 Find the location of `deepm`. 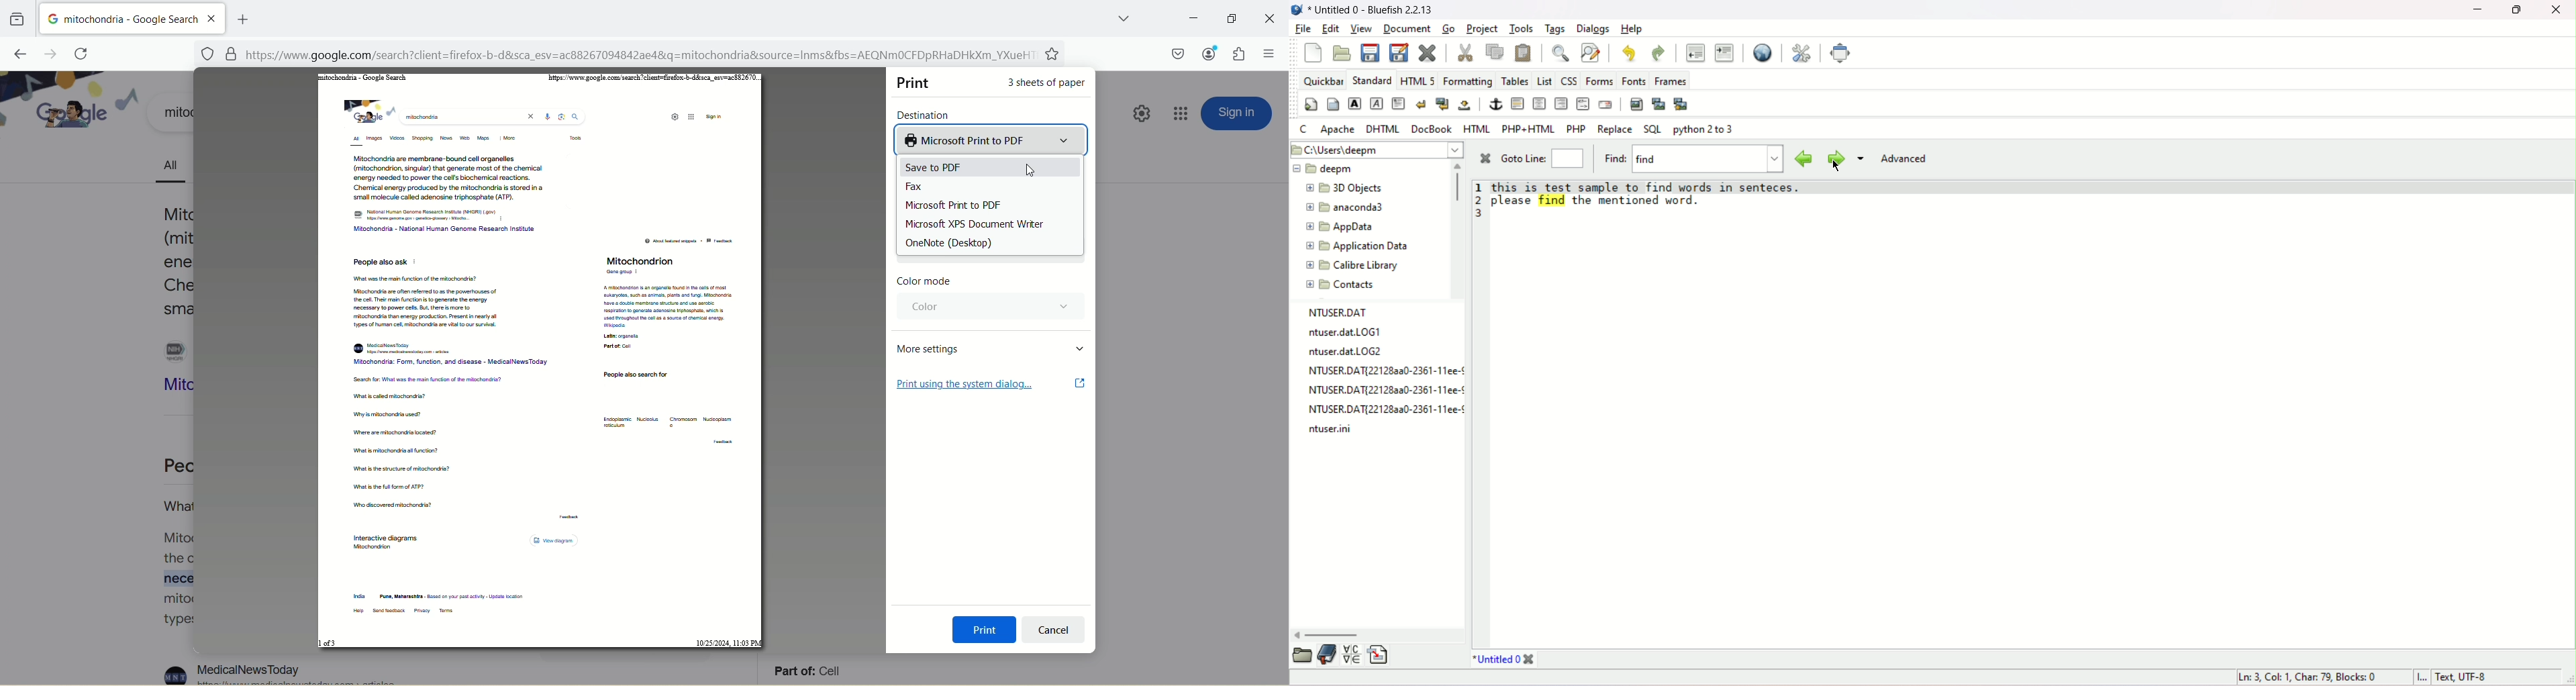

deepm is located at coordinates (1326, 169).